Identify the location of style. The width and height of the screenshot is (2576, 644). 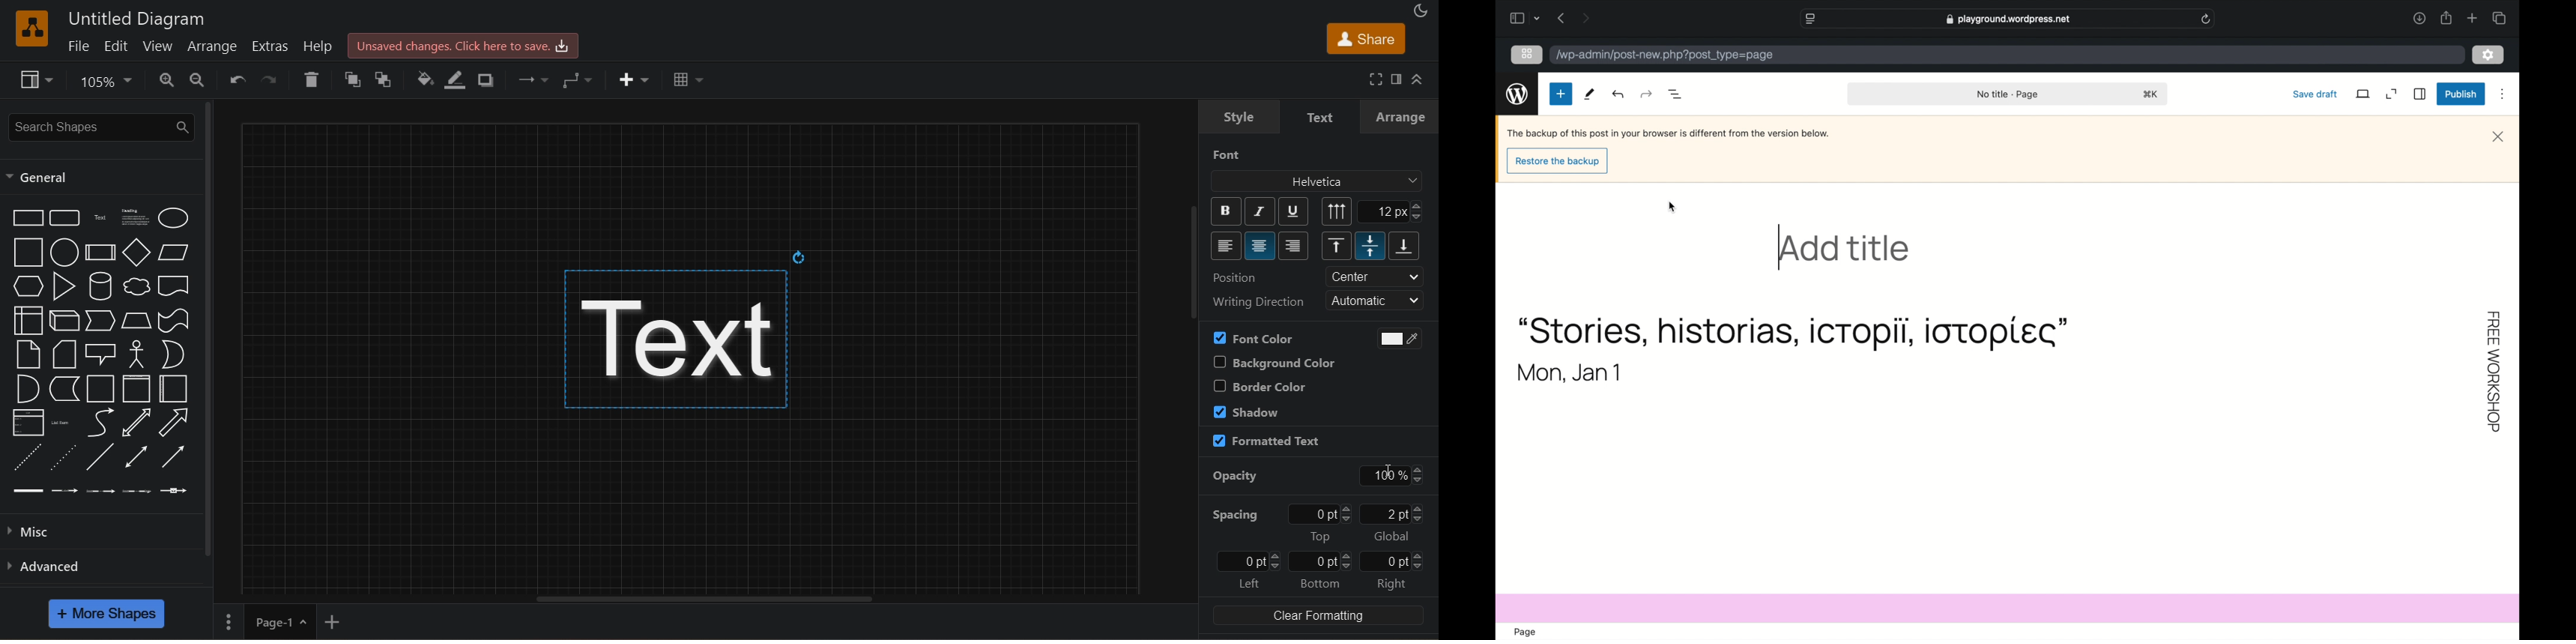
(1239, 117).